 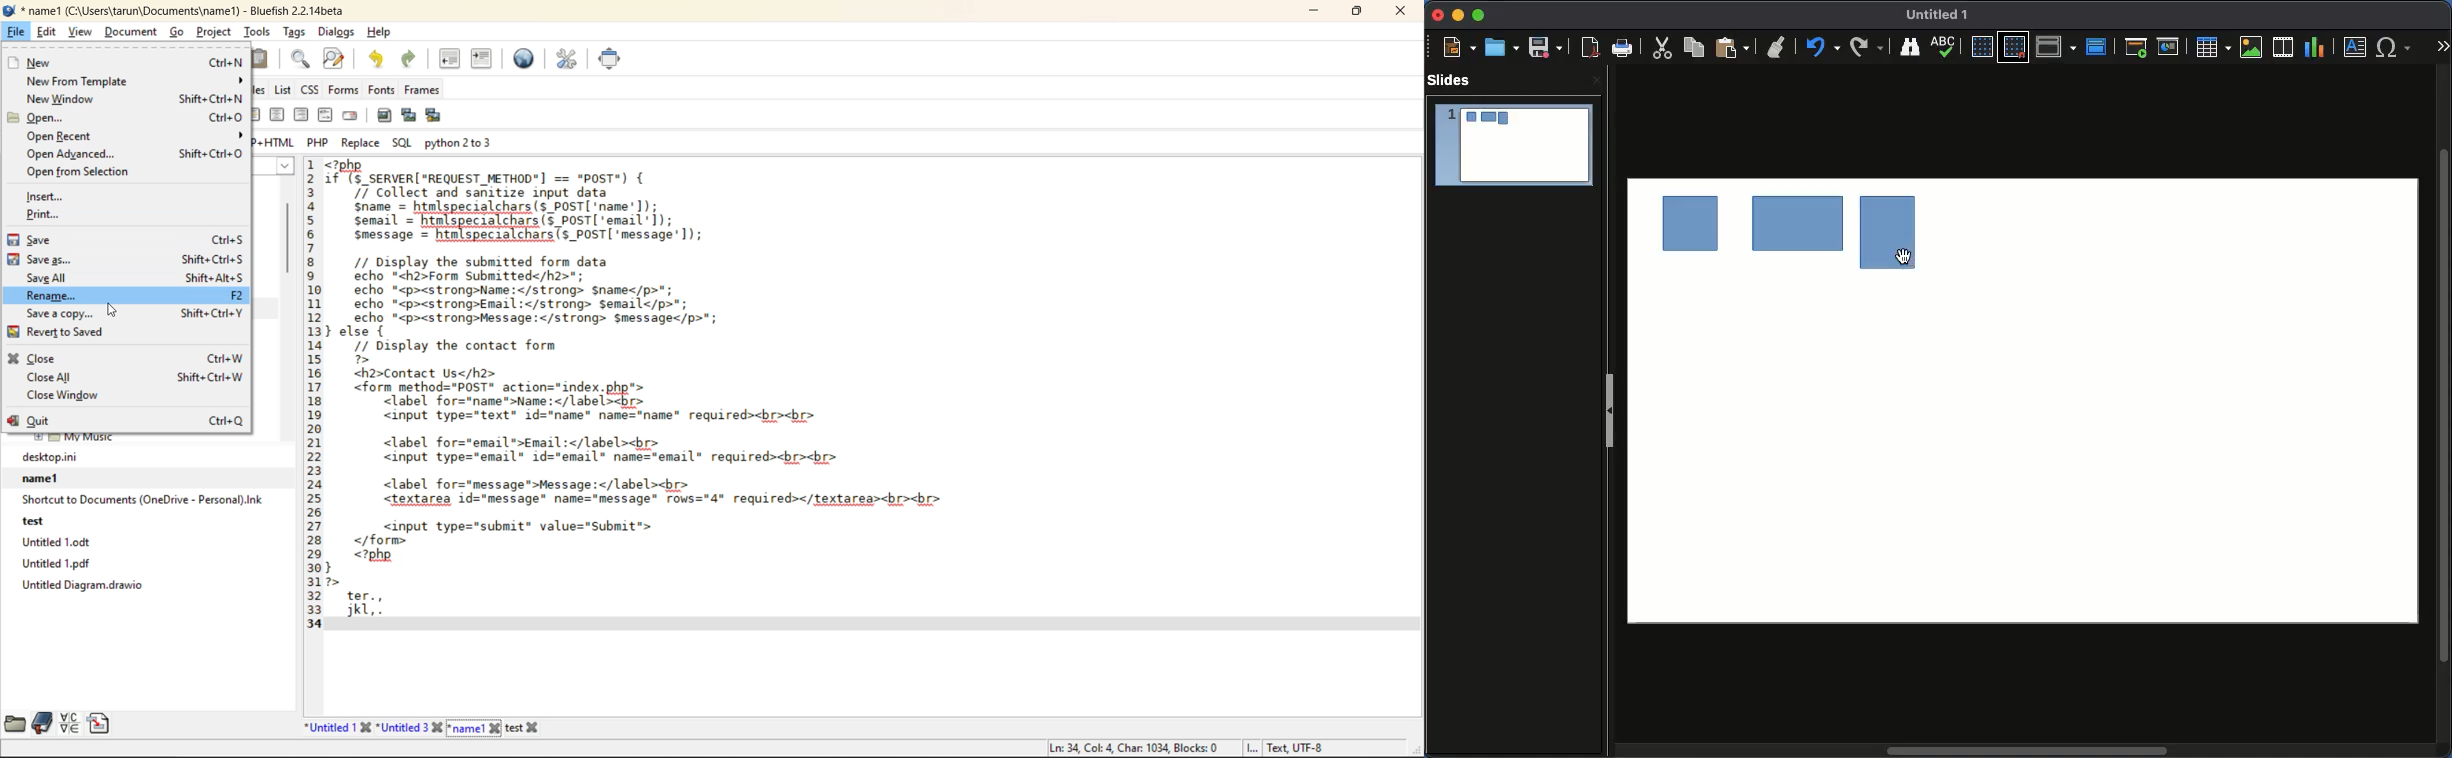 I want to click on Display grid, so click(x=1981, y=47).